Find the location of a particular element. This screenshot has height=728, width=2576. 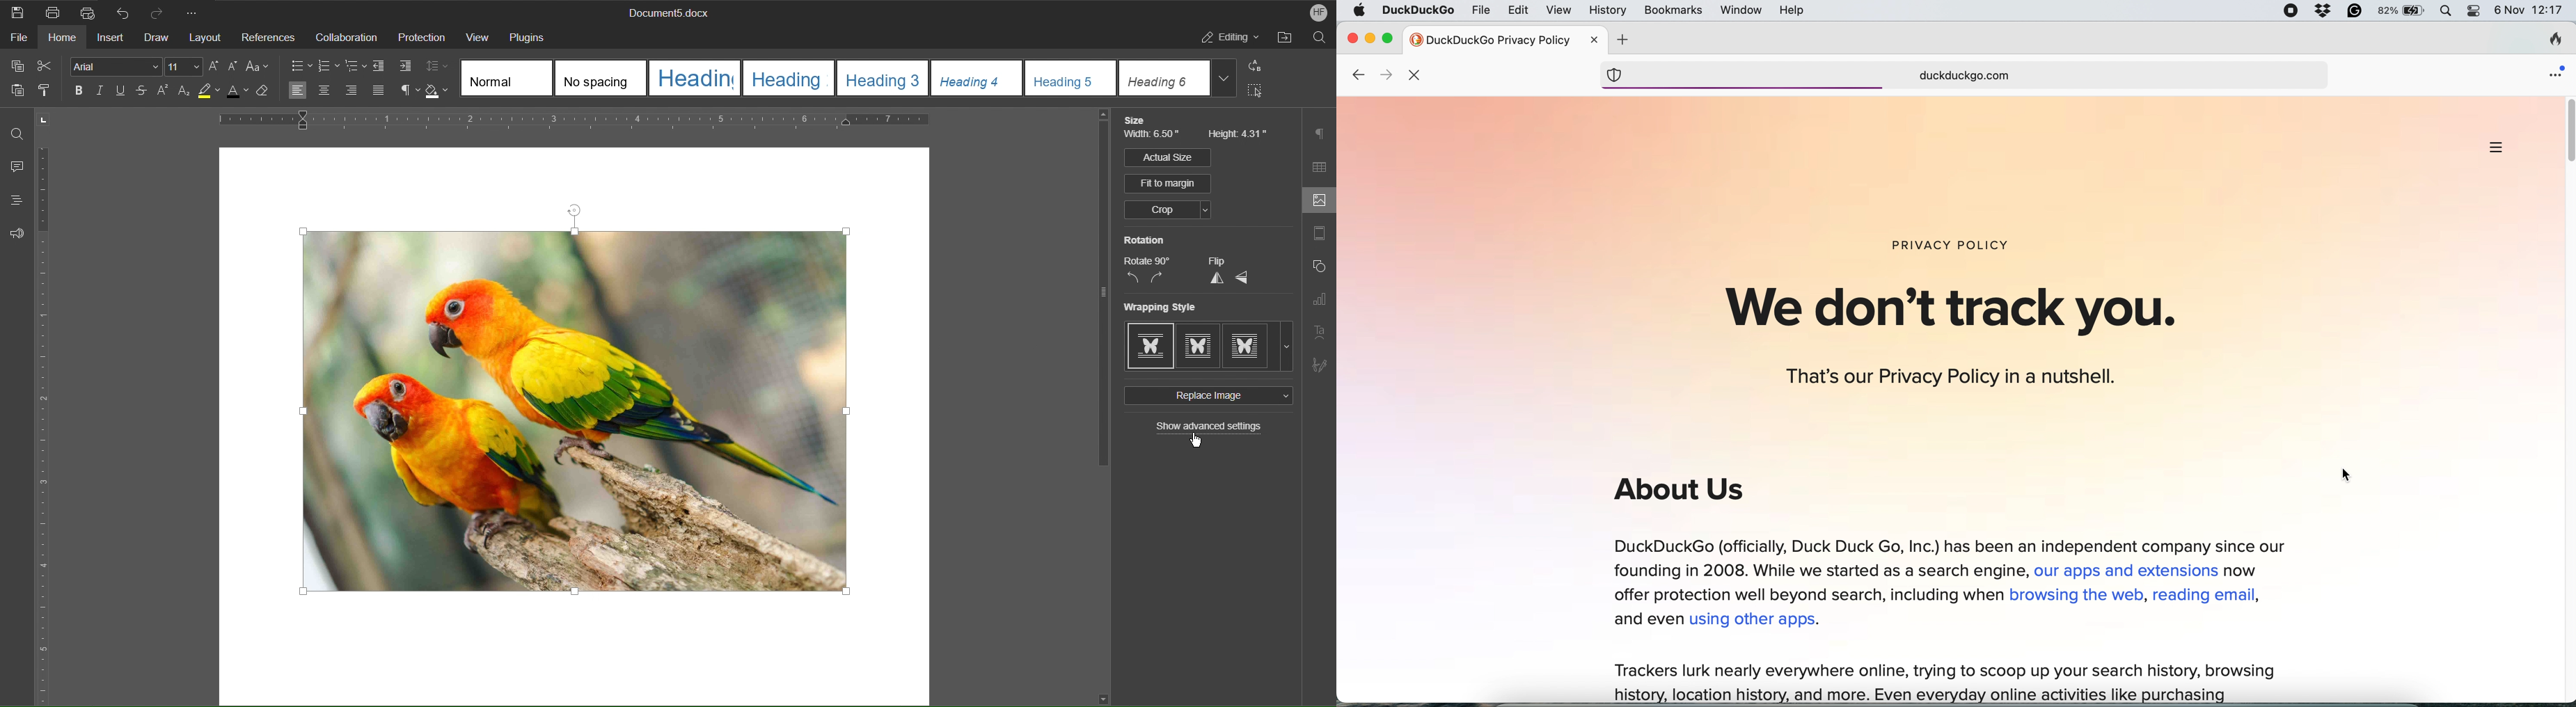

Font size is located at coordinates (185, 67).